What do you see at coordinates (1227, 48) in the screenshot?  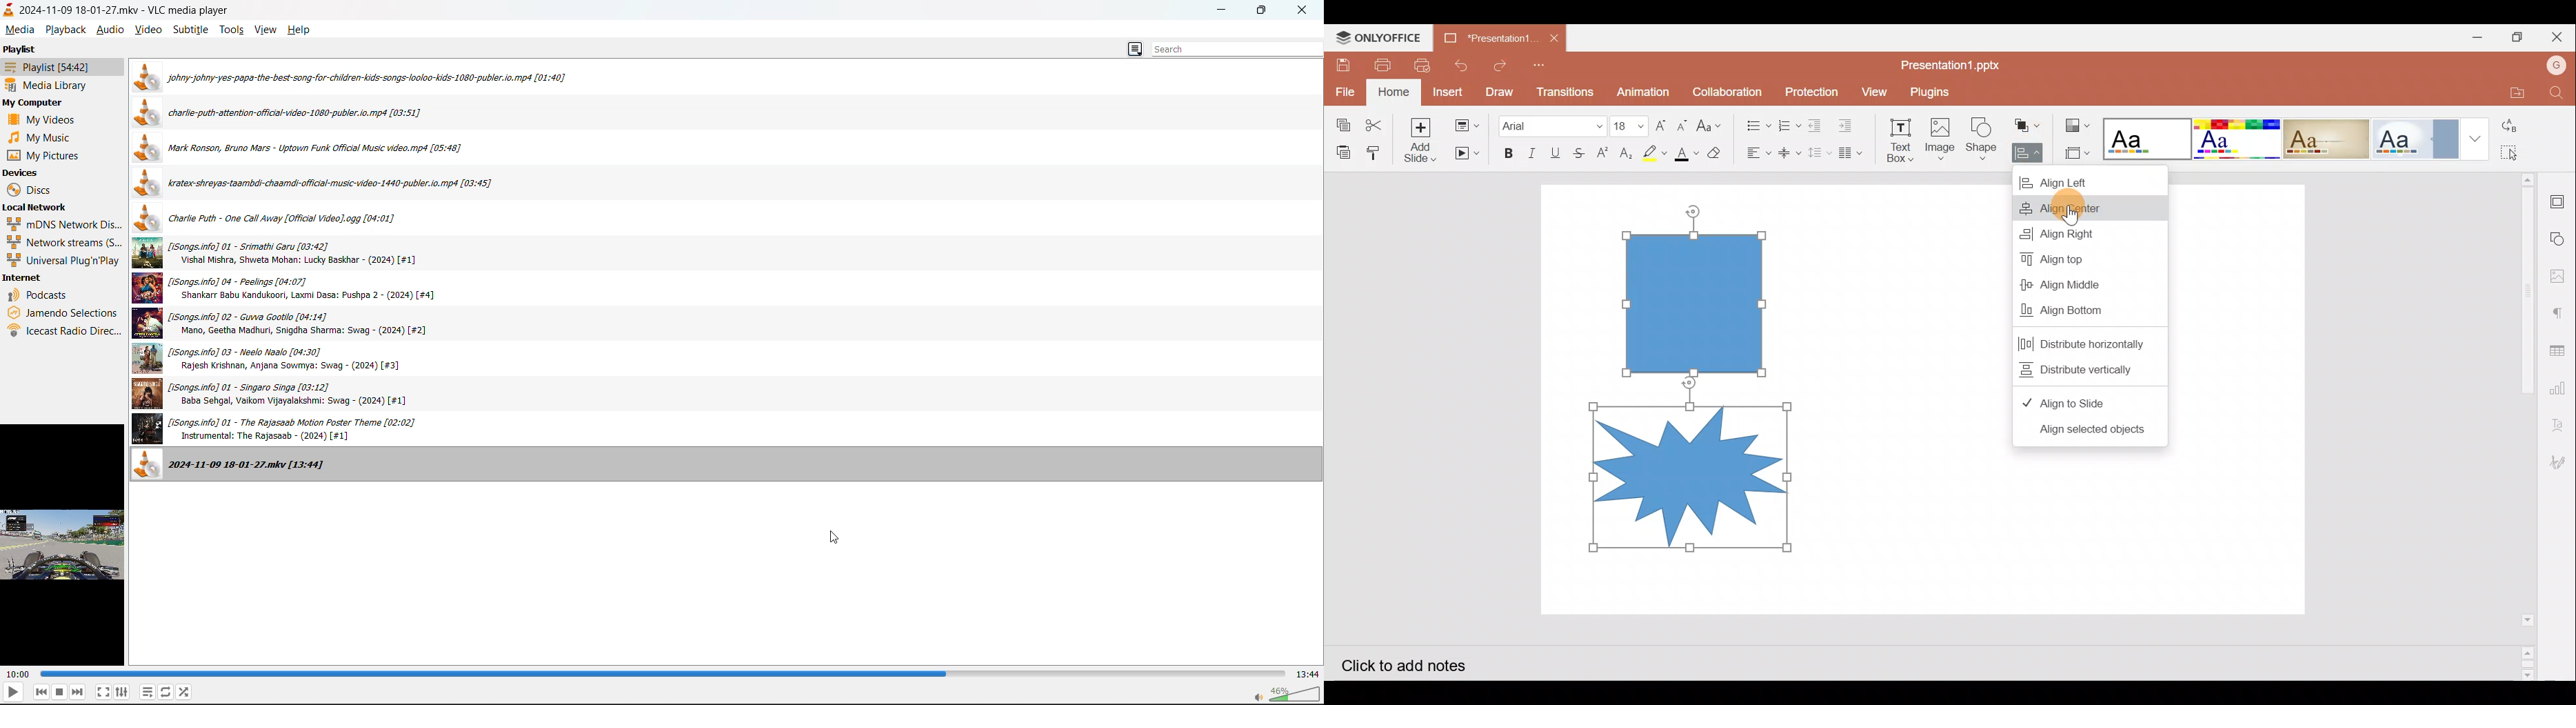 I see `search` at bounding box center [1227, 48].